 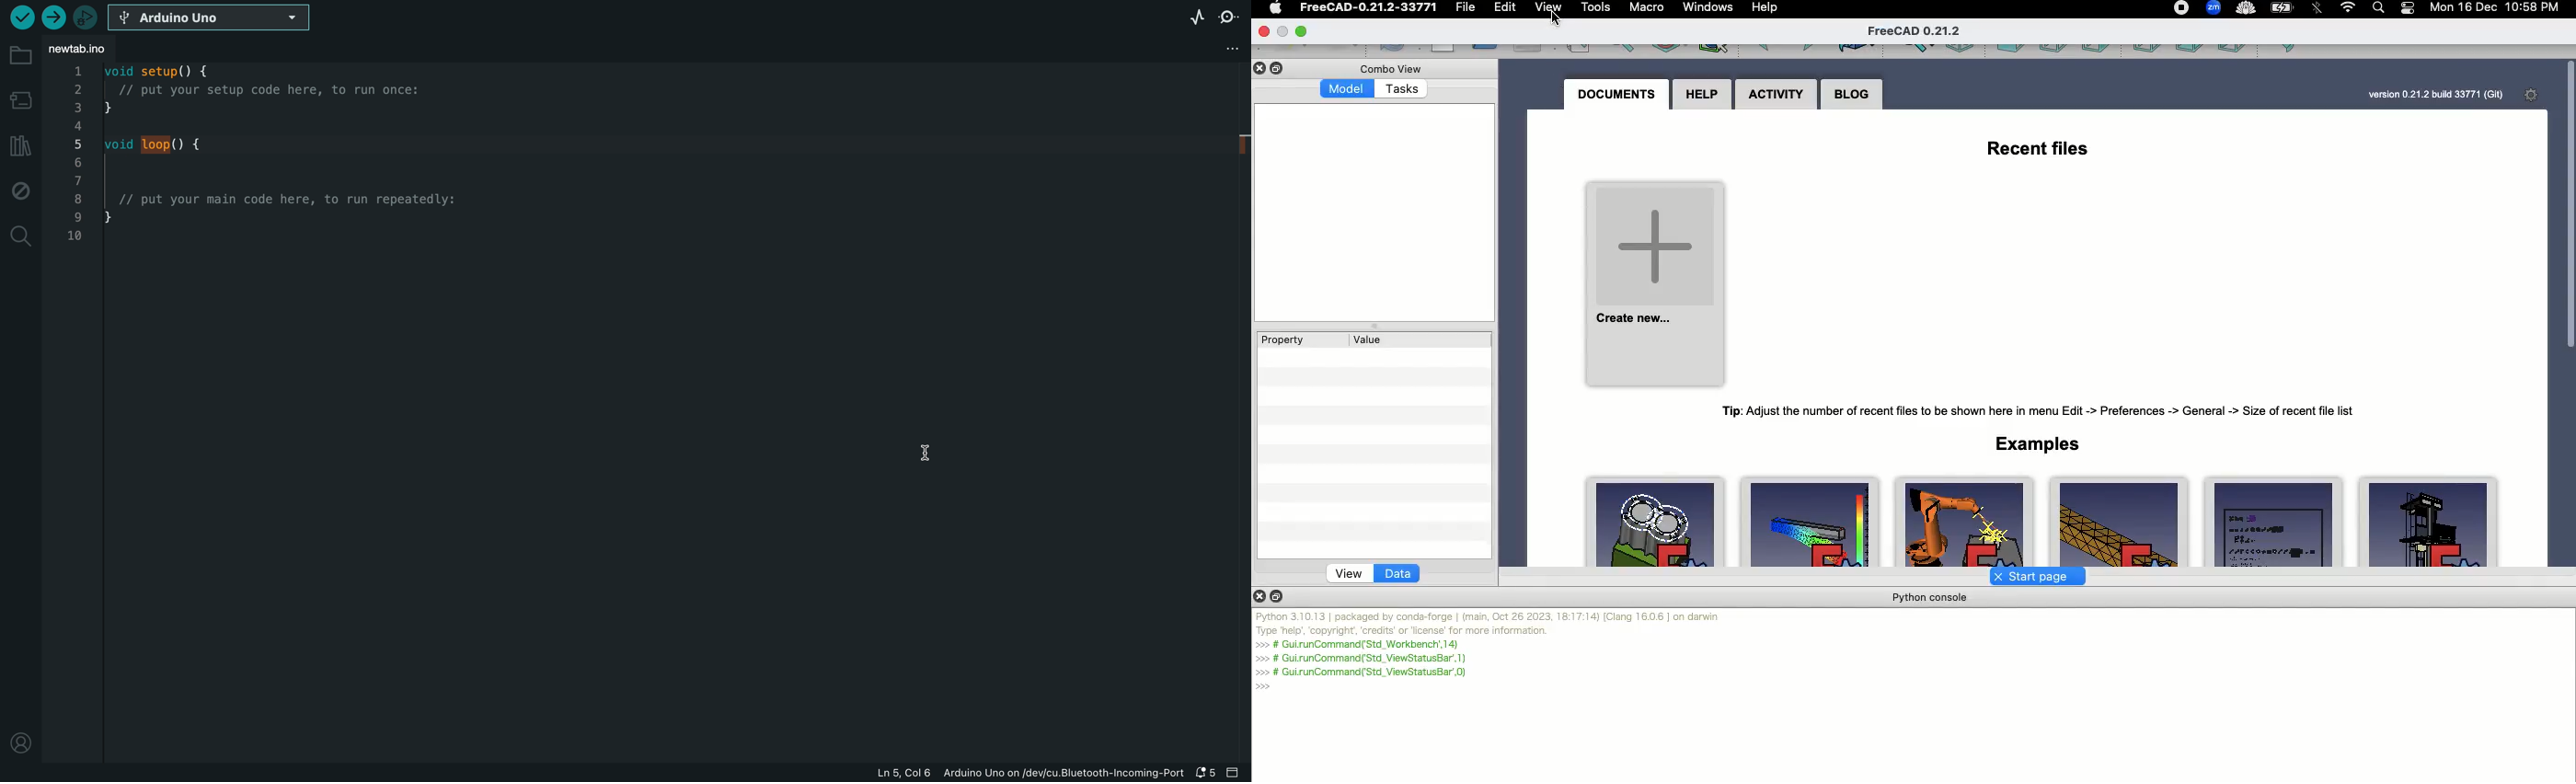 What do you see at coordinates (2035, 144) in the screenshot?
I see `Recent files` at bounding box center [2035, 144].